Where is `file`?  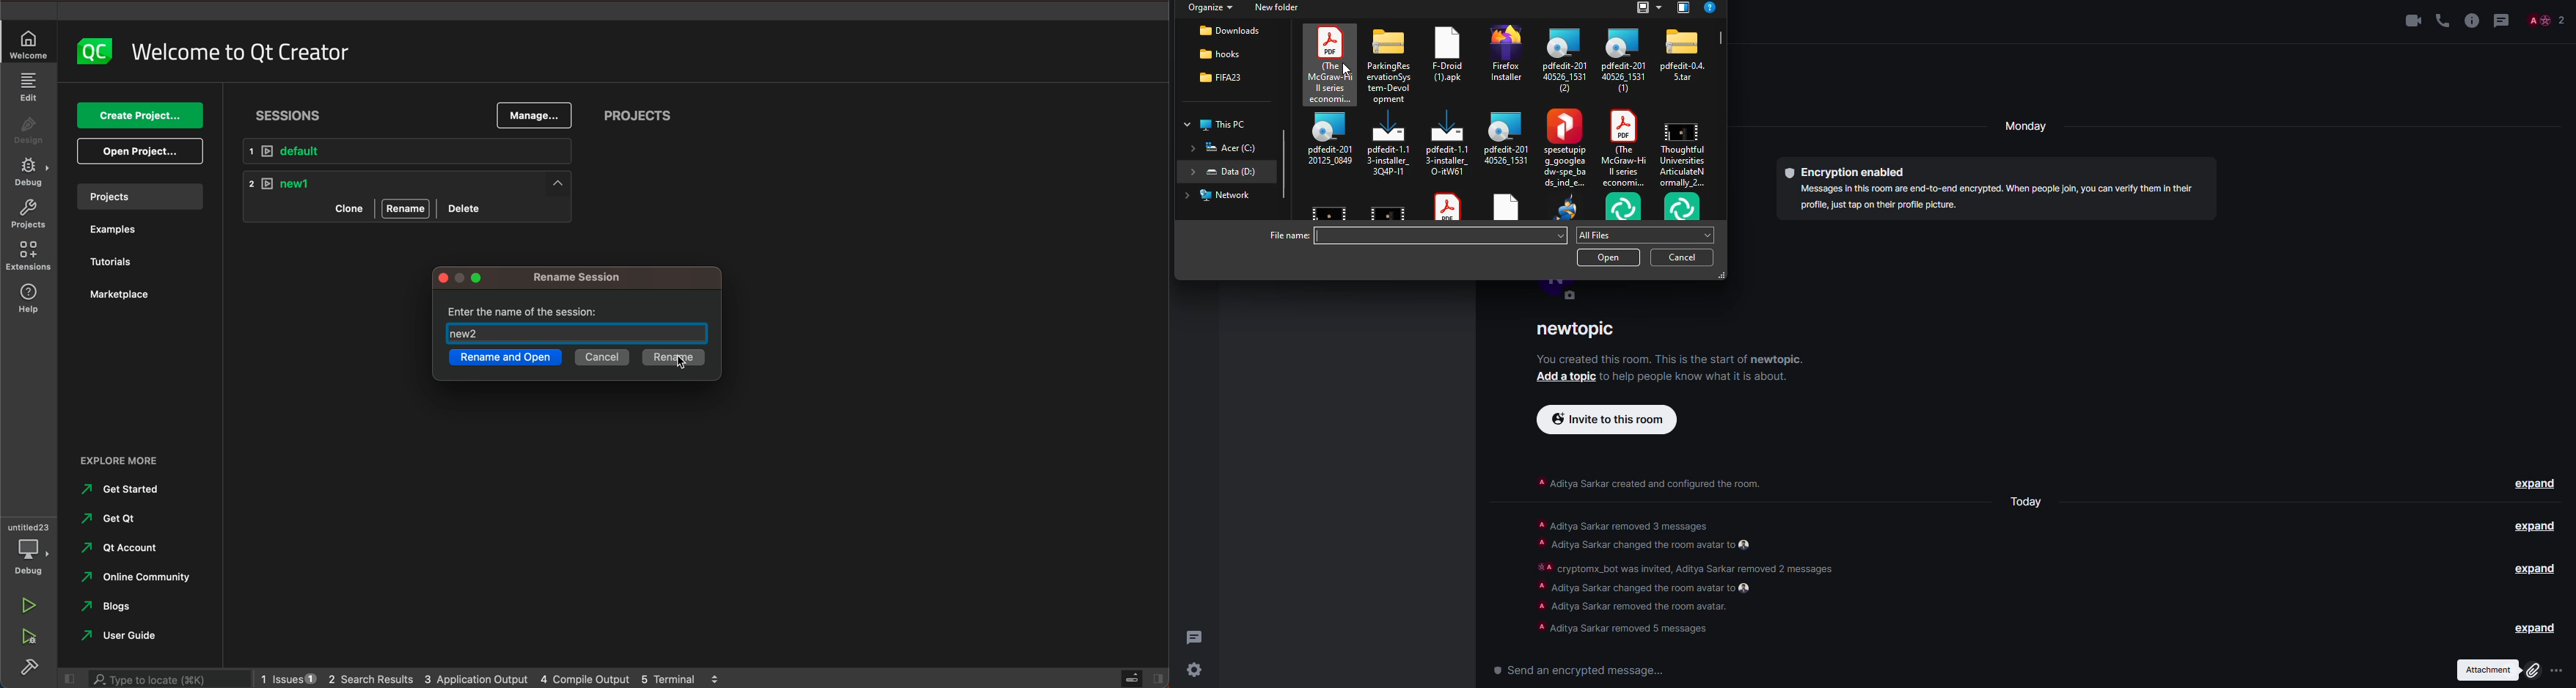 file is located at coordinates (1570, 205).